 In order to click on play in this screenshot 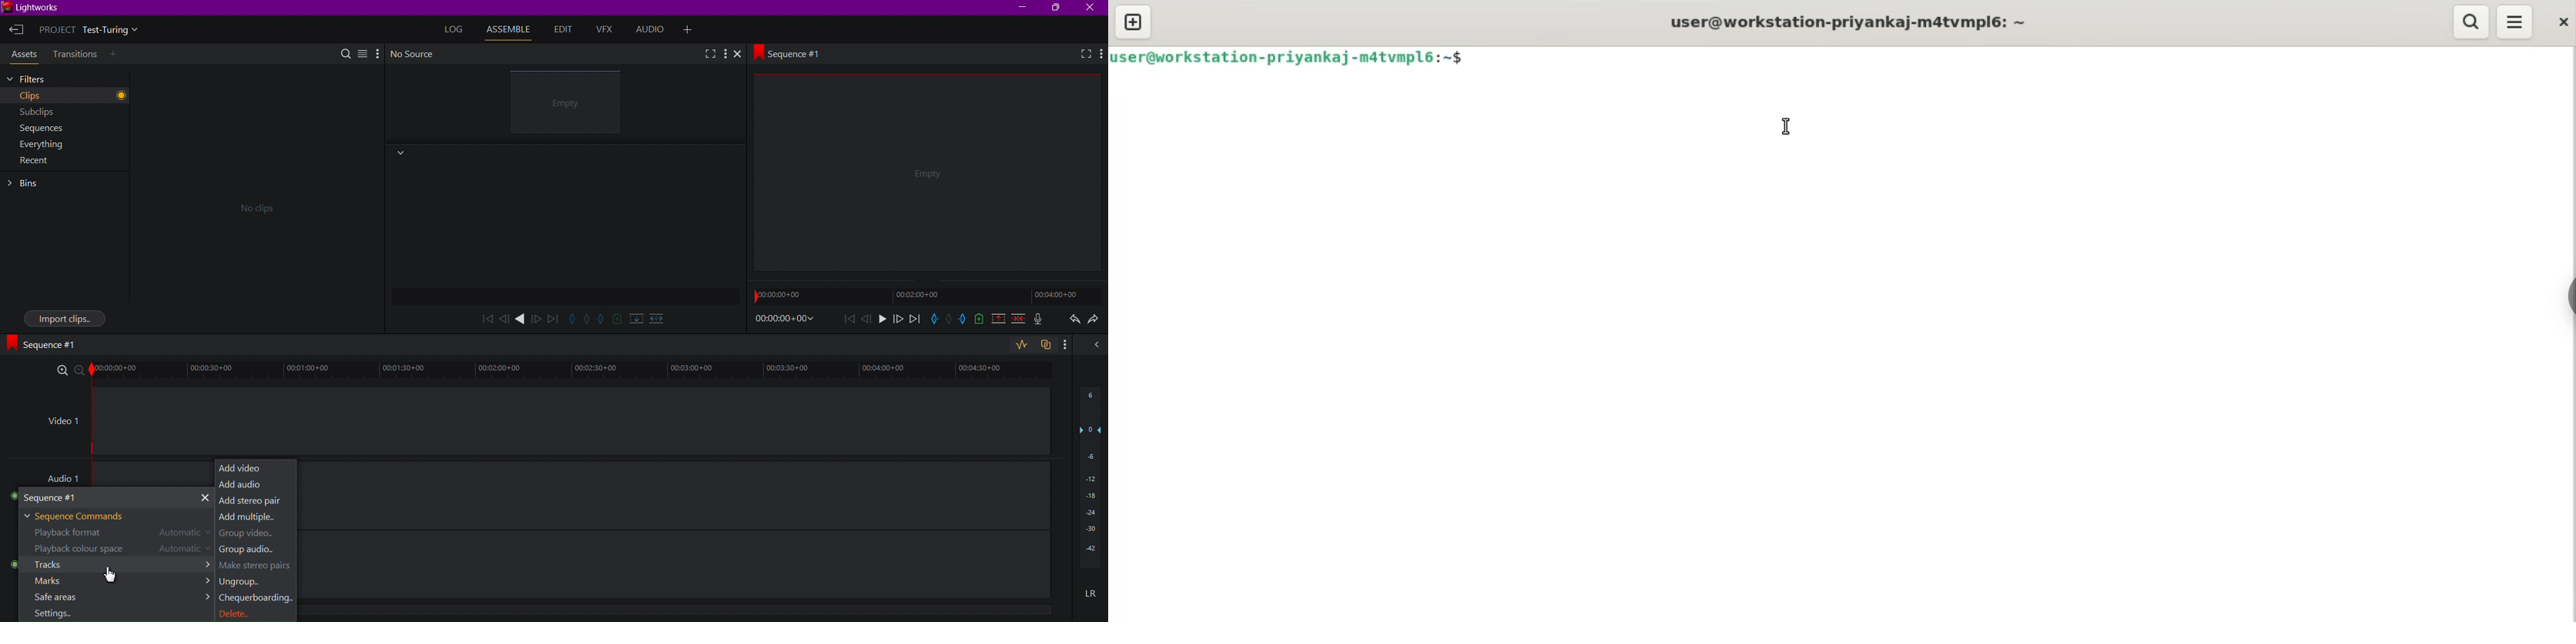, I will do `click(521, 319)`.